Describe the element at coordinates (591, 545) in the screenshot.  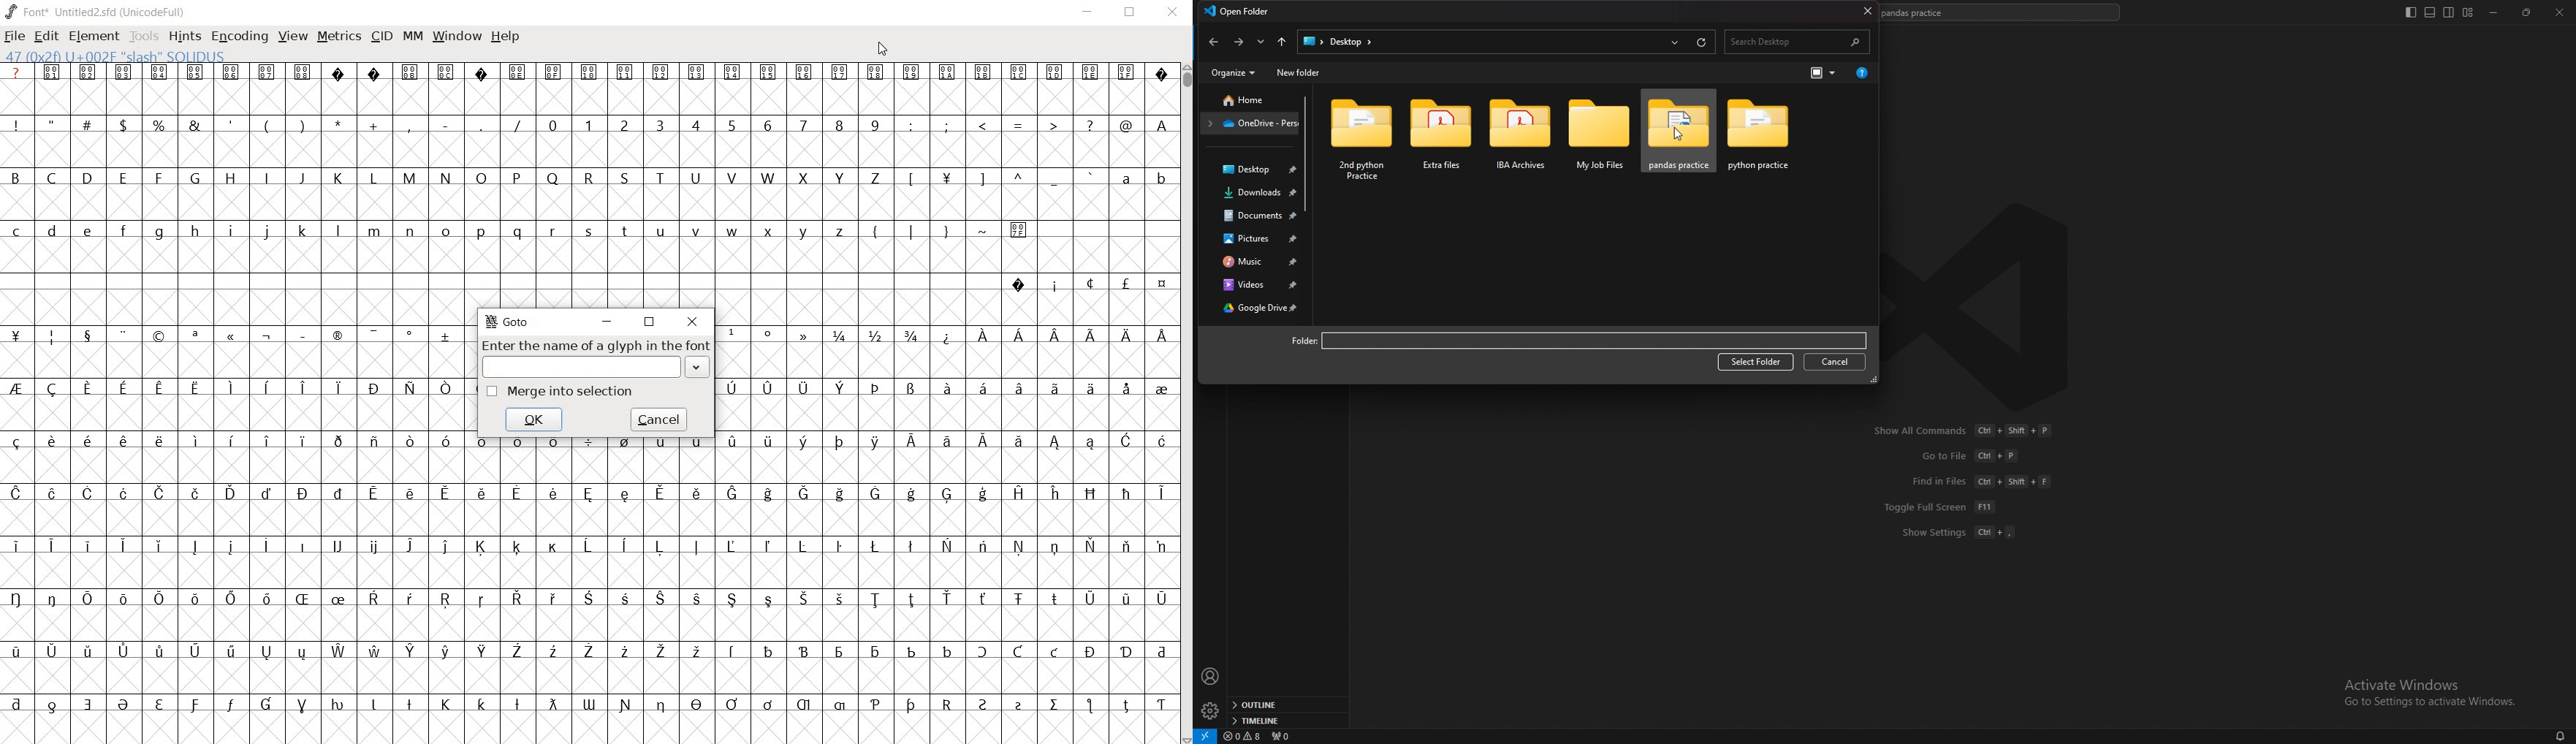
I see `special letters` at that location.